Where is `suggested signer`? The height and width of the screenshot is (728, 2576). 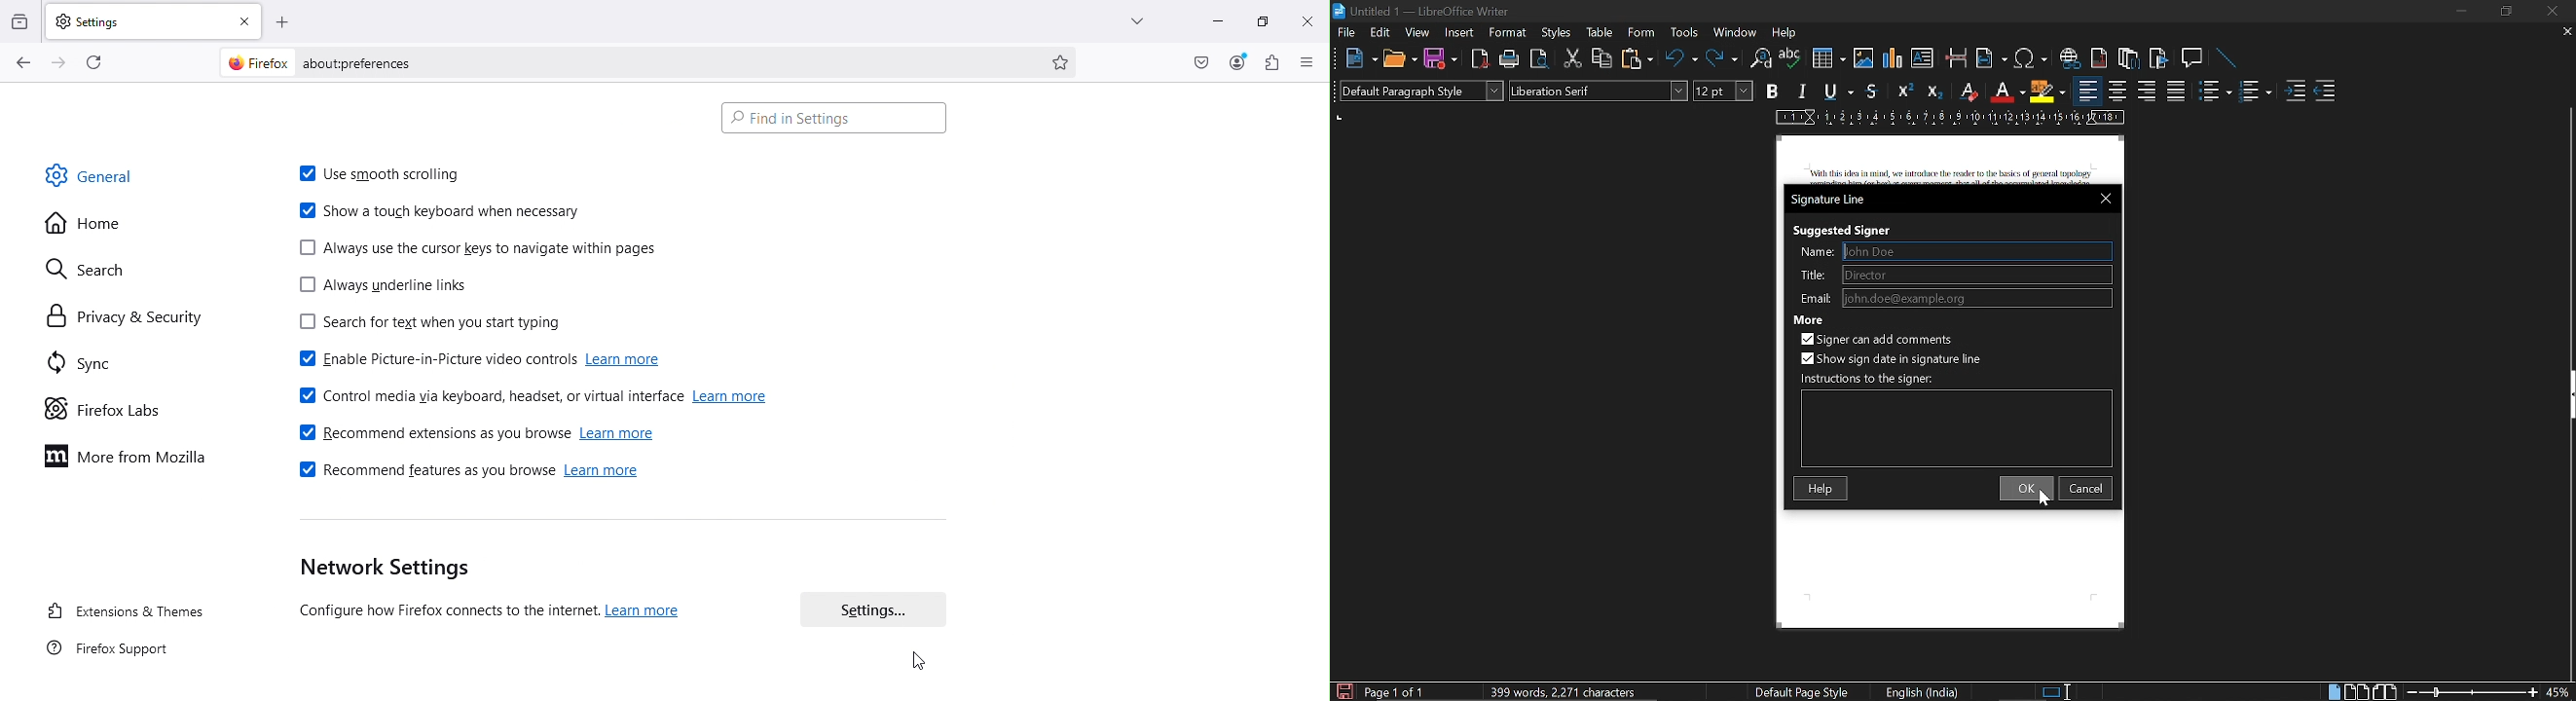
suggested signer is located at coordinates (1840, 230).